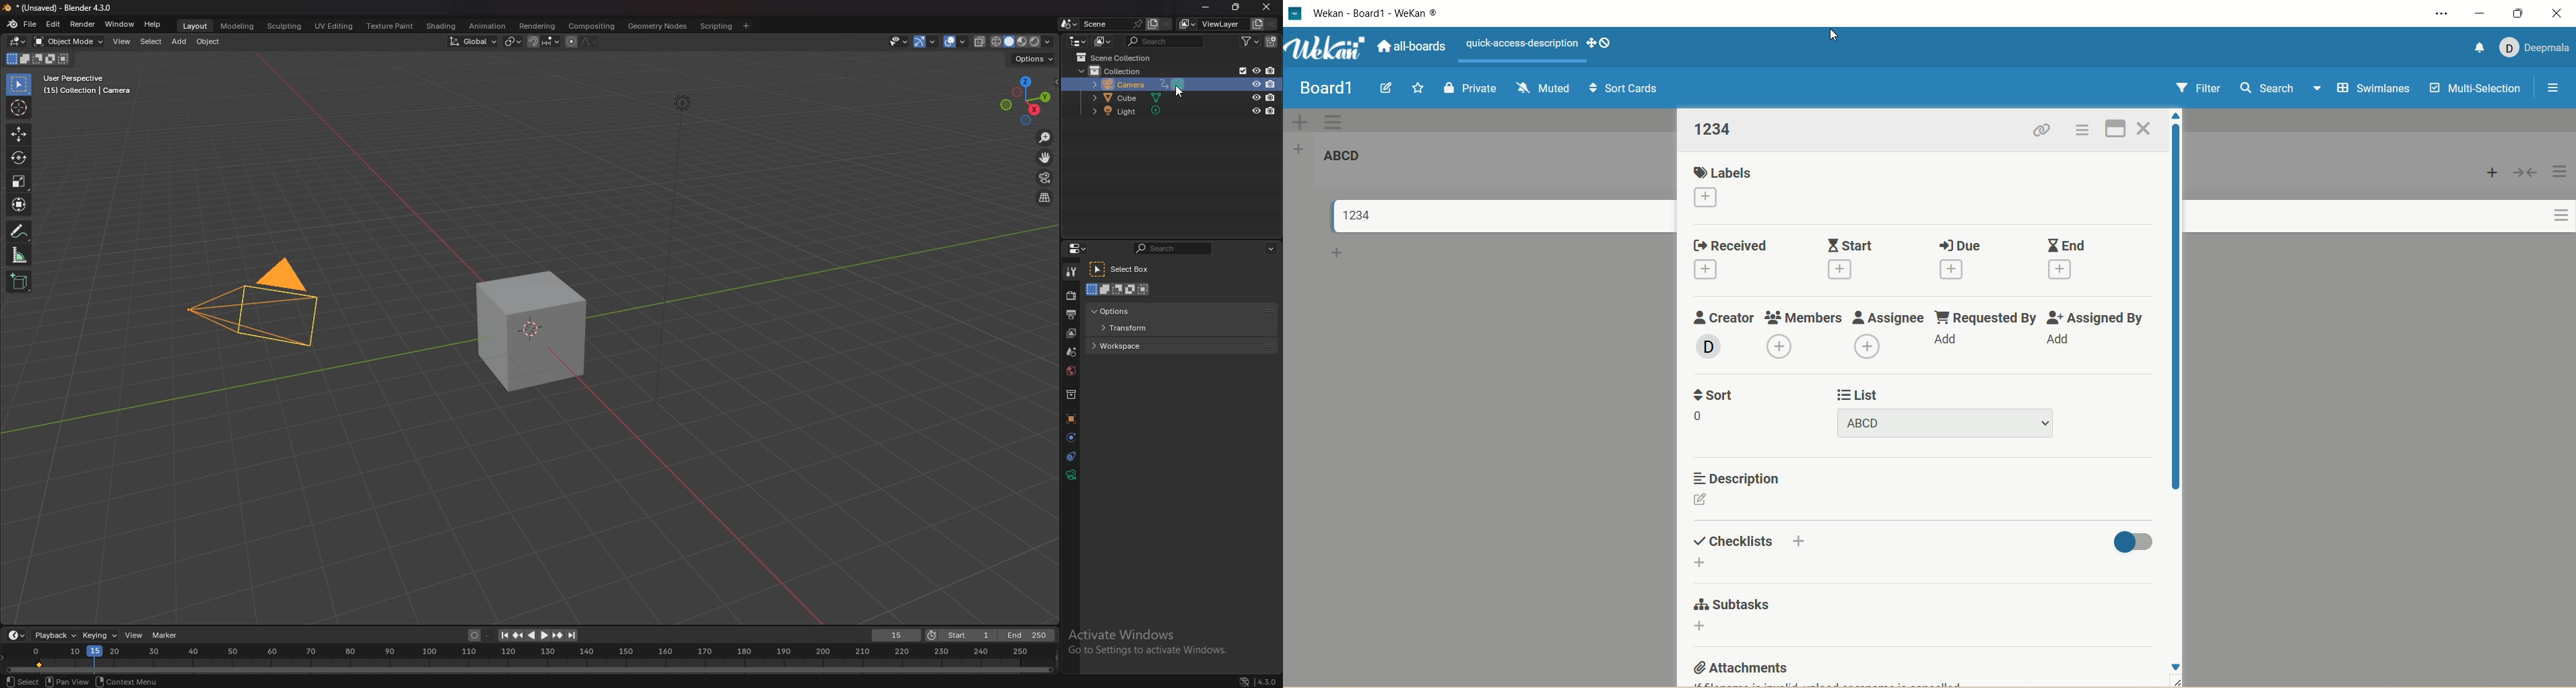 Image resolution: width=2576 pixels, height=700 pixels. What do you see at coordinates (1622, 89) in the screenshot?
I see `sort cards` at bounding box center [1622, 89].